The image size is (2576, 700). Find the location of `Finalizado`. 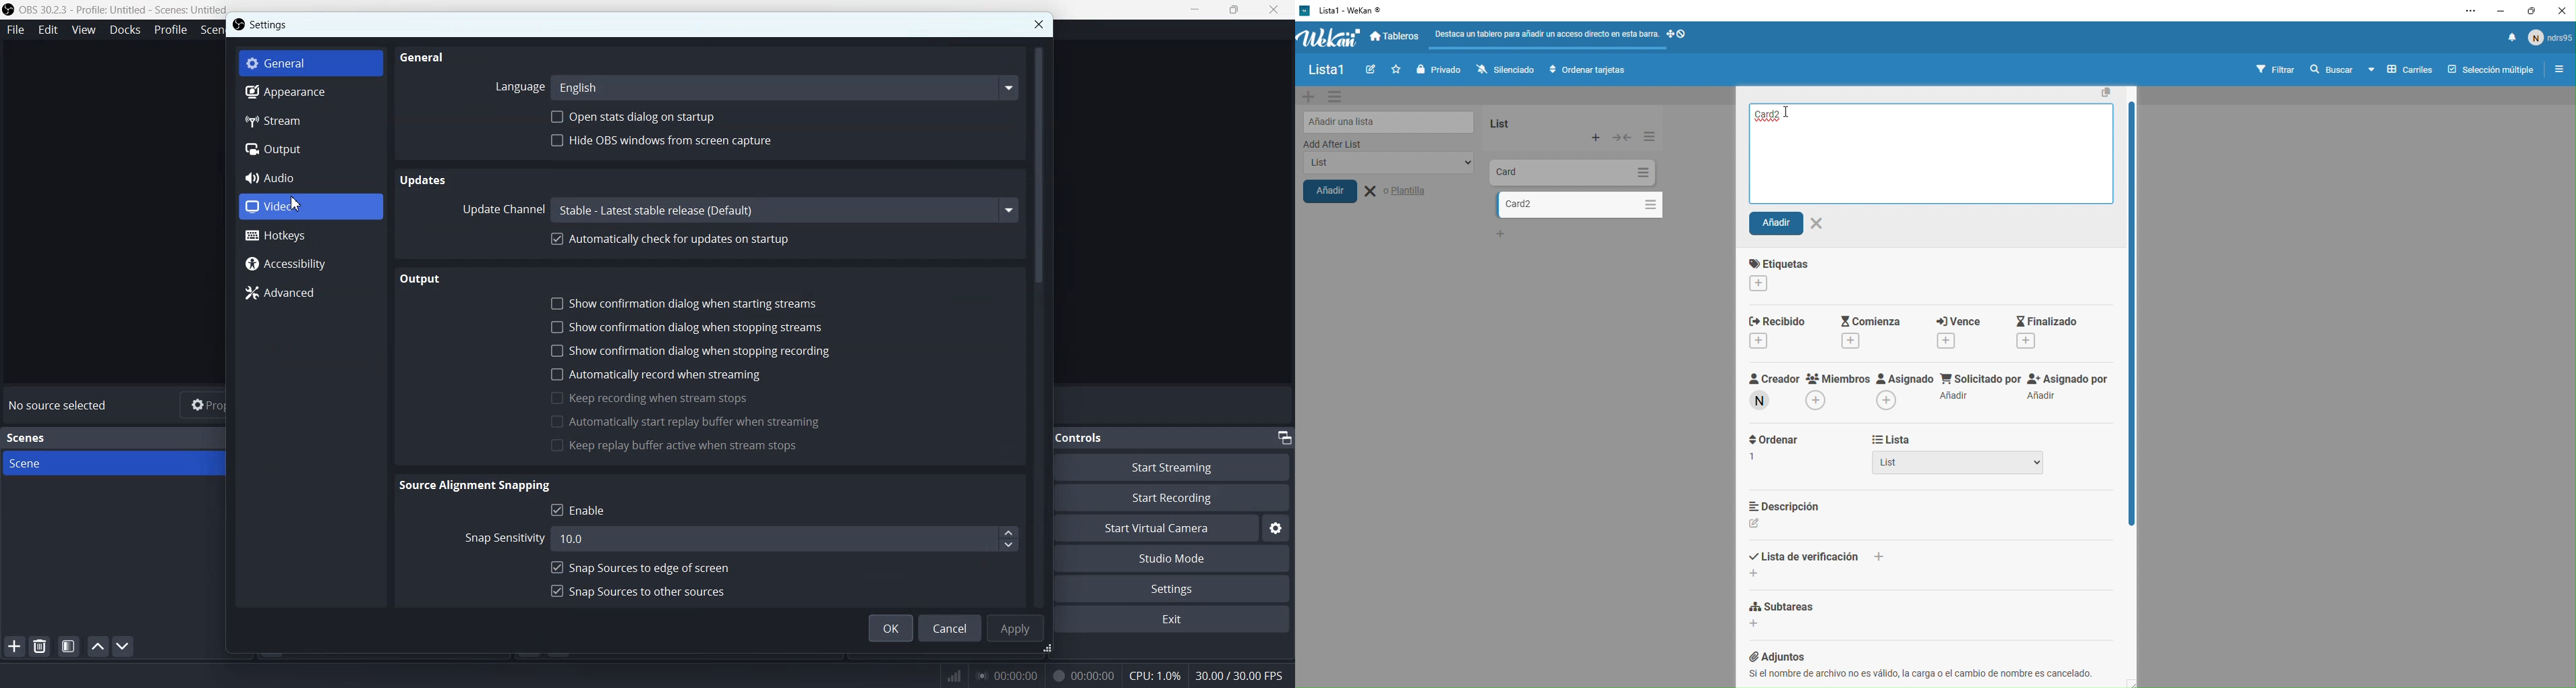

Finalizado is located at coordinates (2059, 330).